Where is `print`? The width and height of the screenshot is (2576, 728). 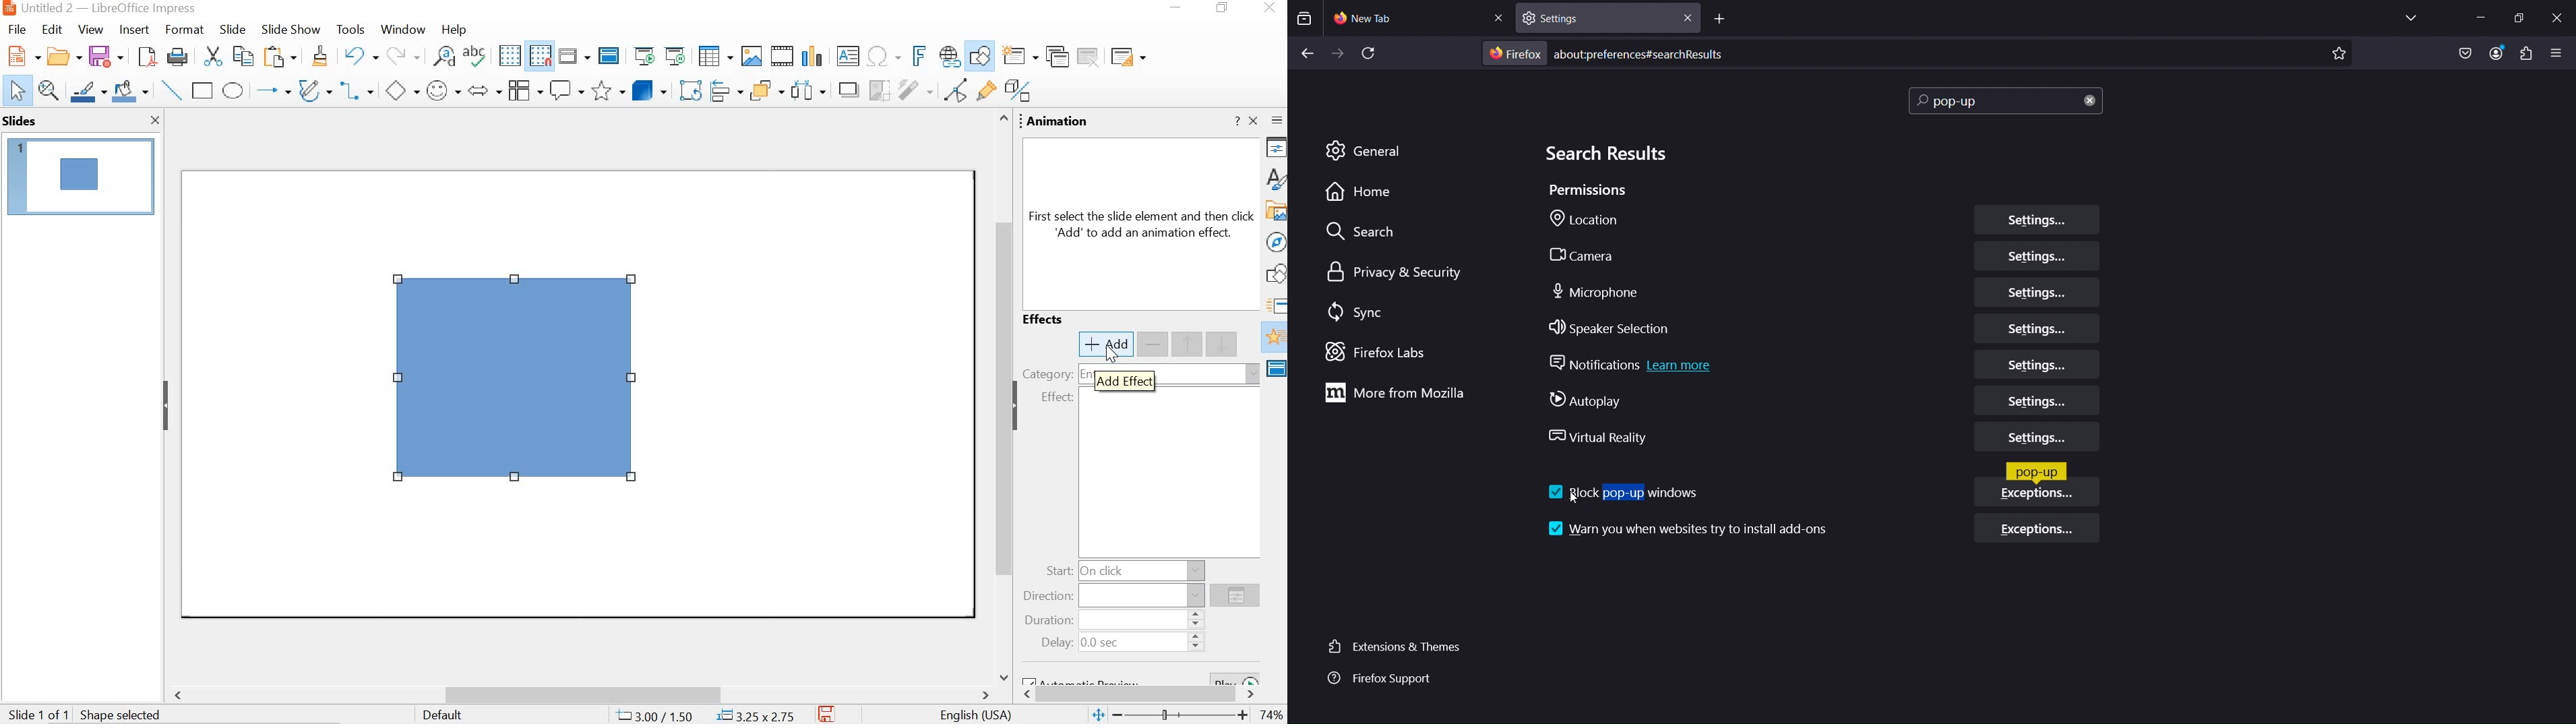
print is located at coordinates (176, 57).